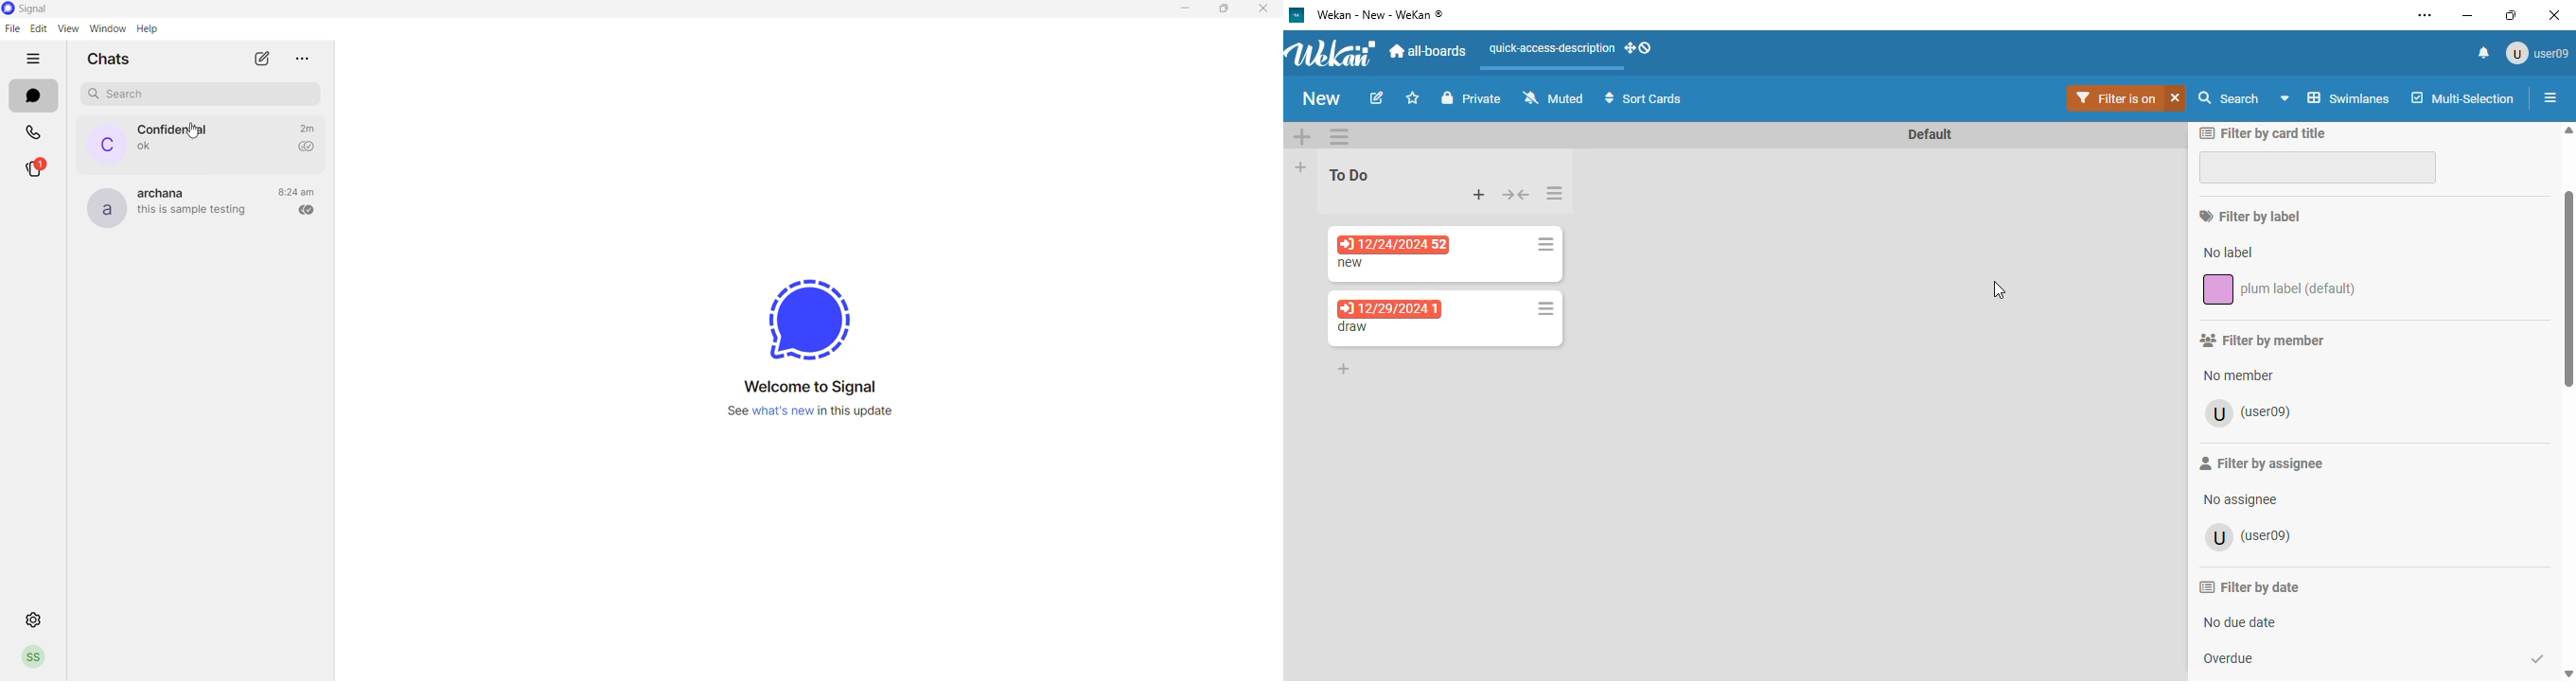  I want to click on new chat, so click(252, 59).